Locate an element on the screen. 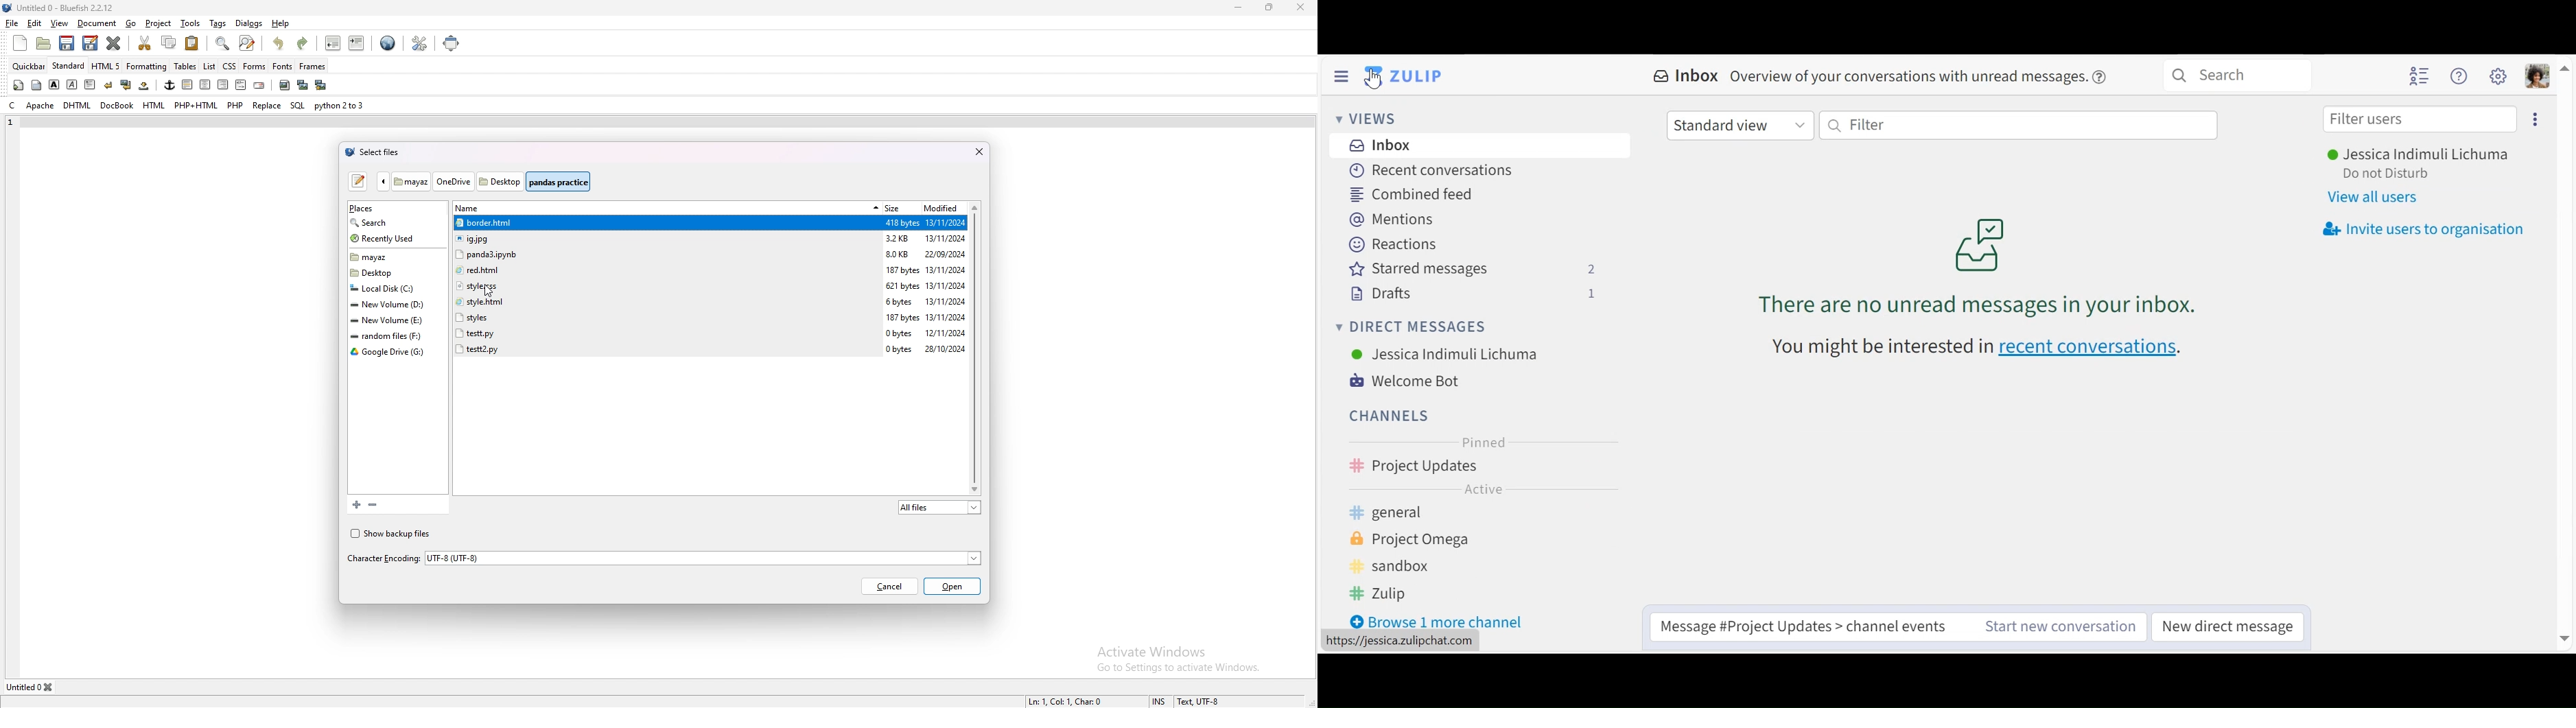 The image size is (2576, 728). resize is located at coordinates (1269, 7).